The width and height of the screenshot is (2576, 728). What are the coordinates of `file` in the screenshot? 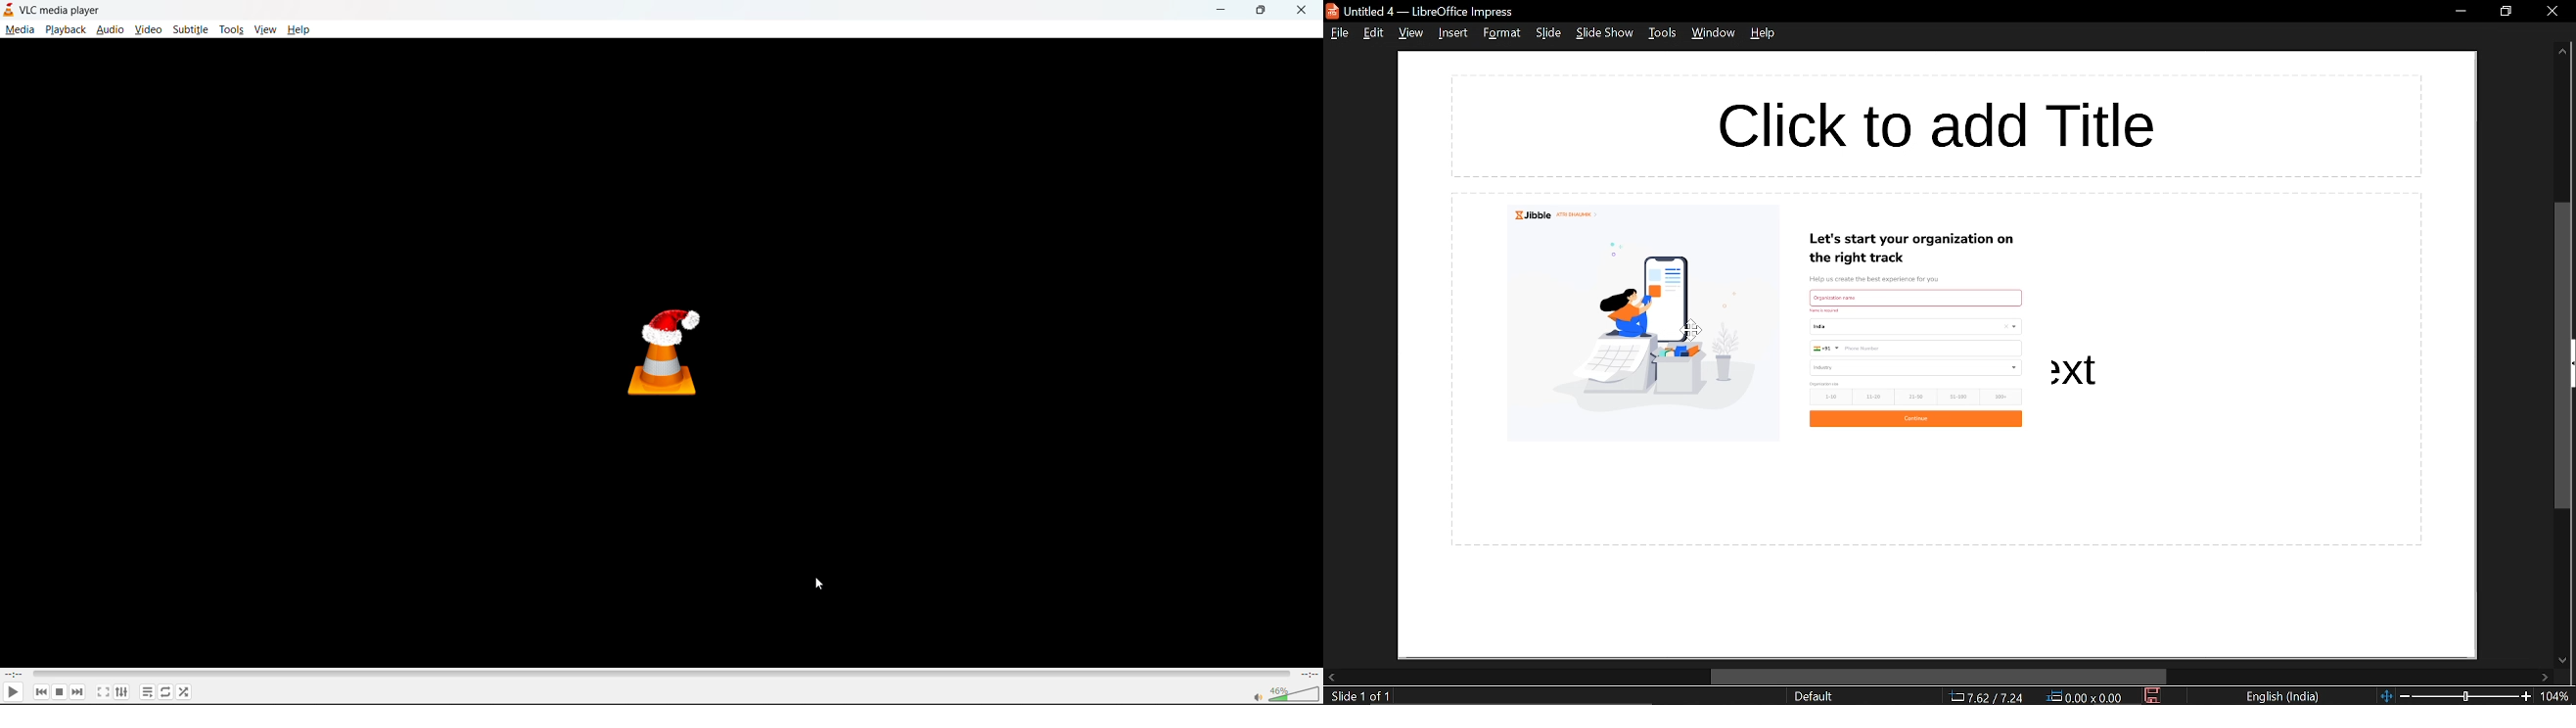 It's located at (1339, 32).